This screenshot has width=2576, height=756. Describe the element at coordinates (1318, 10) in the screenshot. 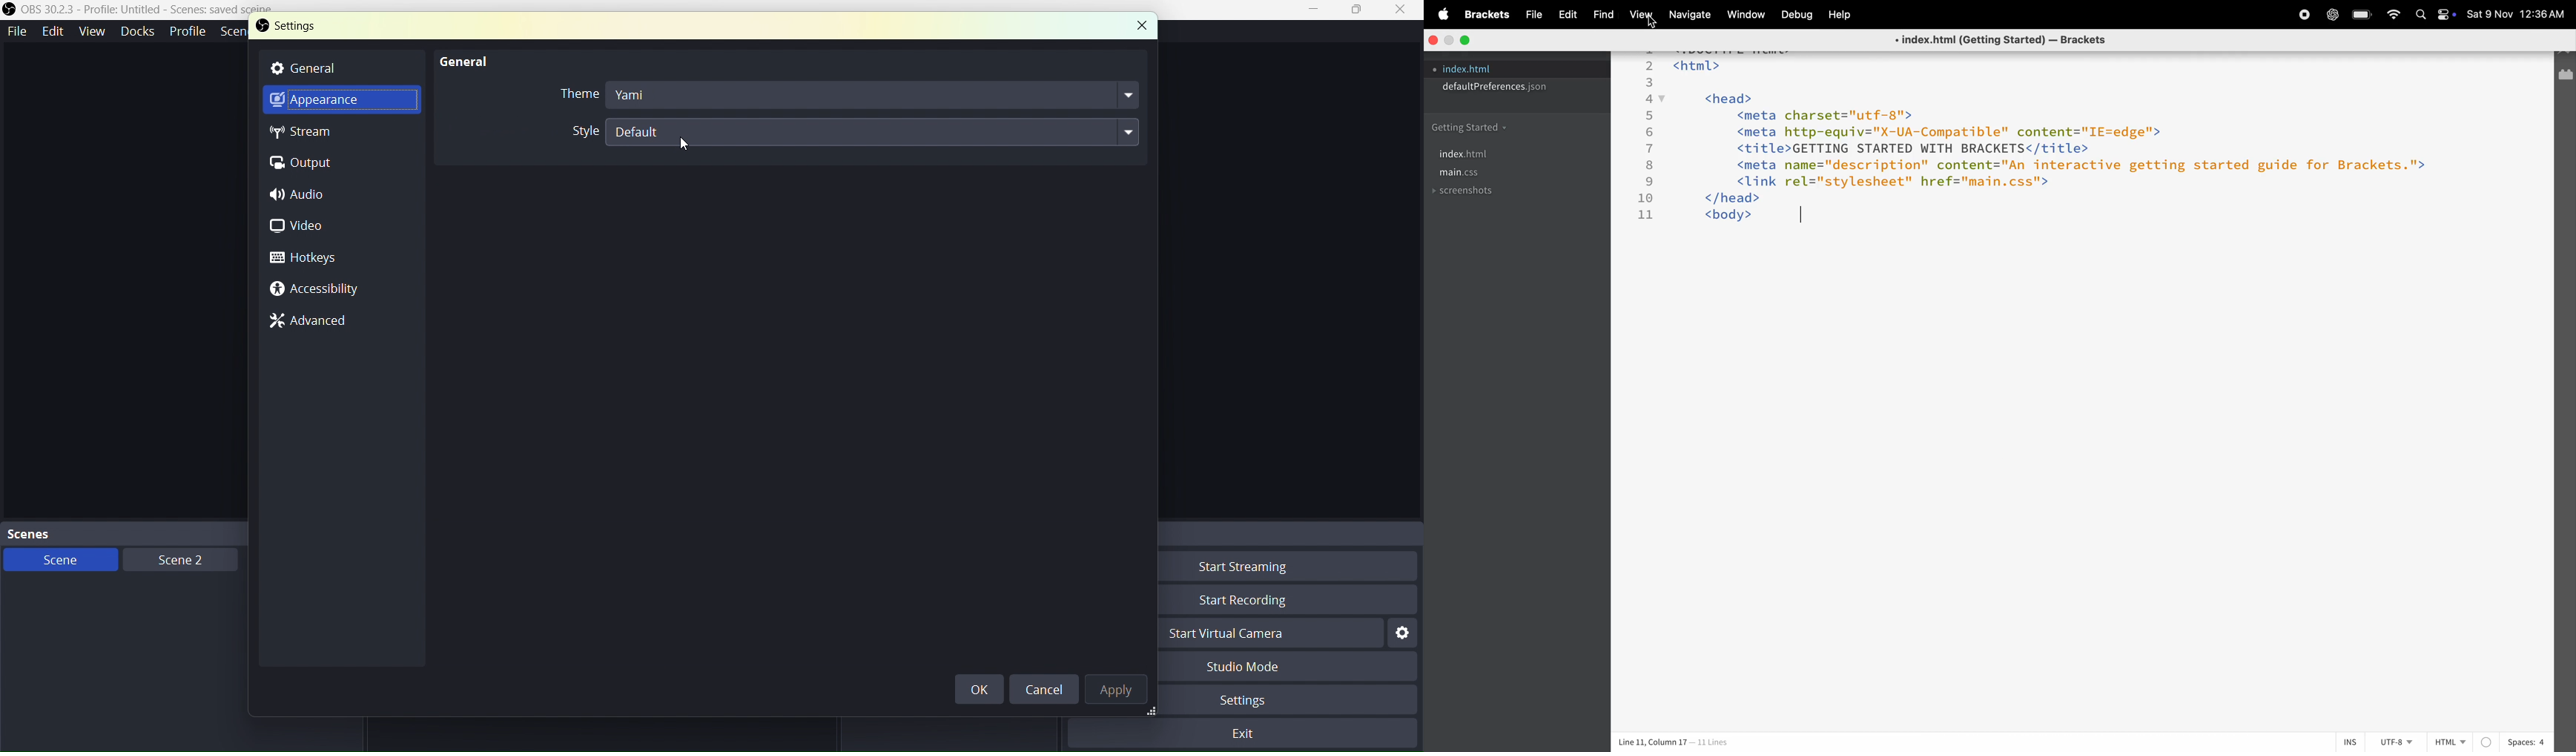

I see `Minimize` at that location.